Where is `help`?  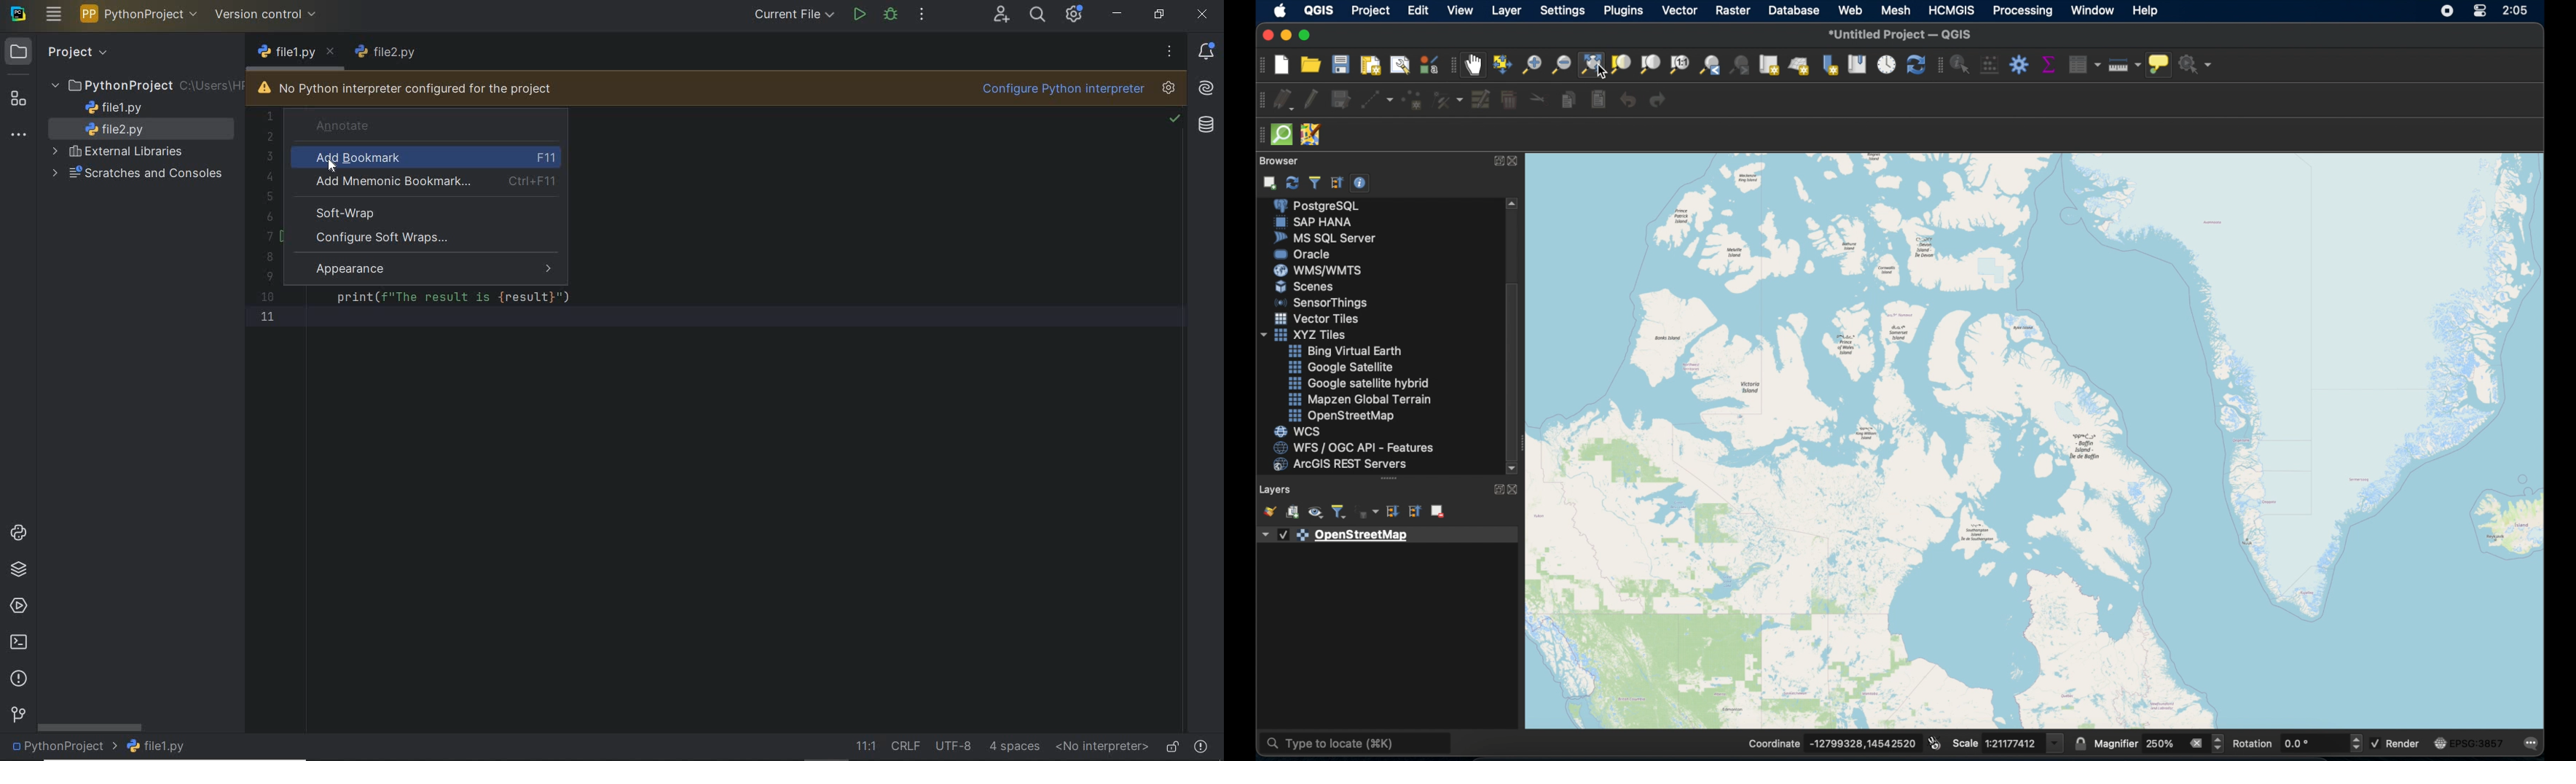 help is located at coordinates (2147, 12).